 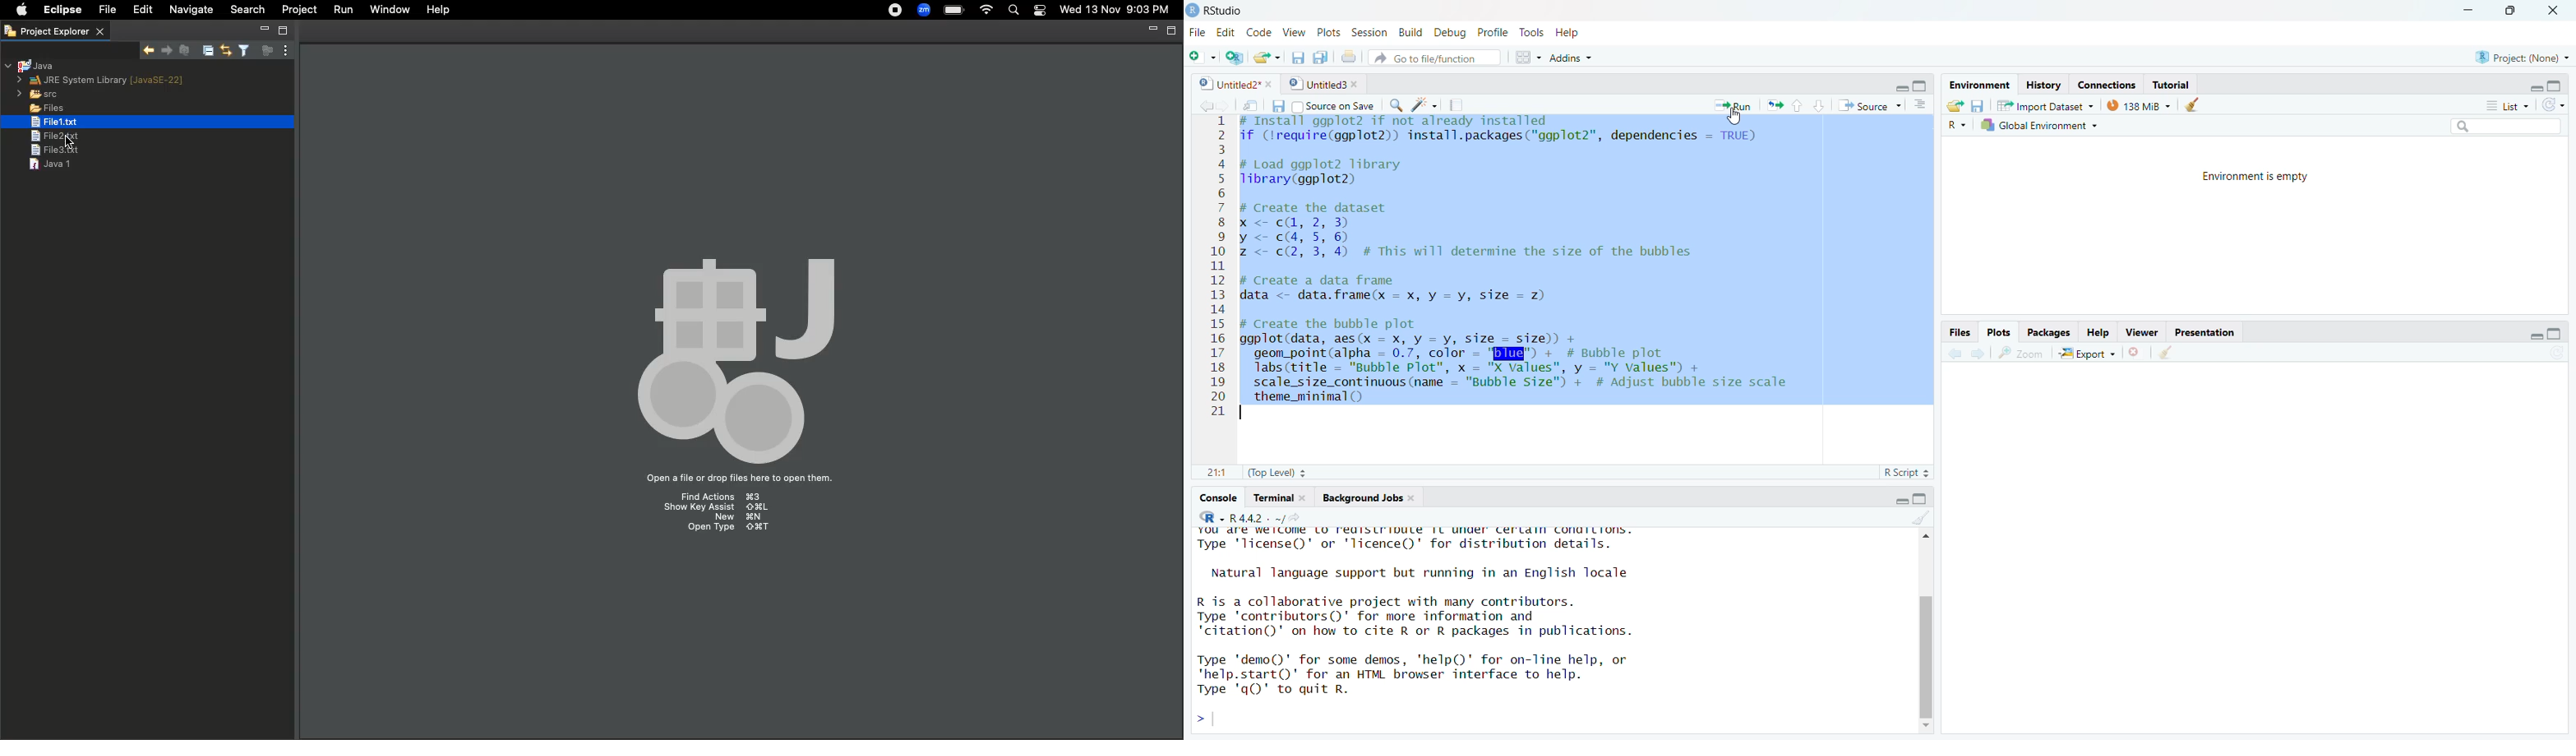 I want to click on Maximise/minimise, so click(x=1901, y=498).